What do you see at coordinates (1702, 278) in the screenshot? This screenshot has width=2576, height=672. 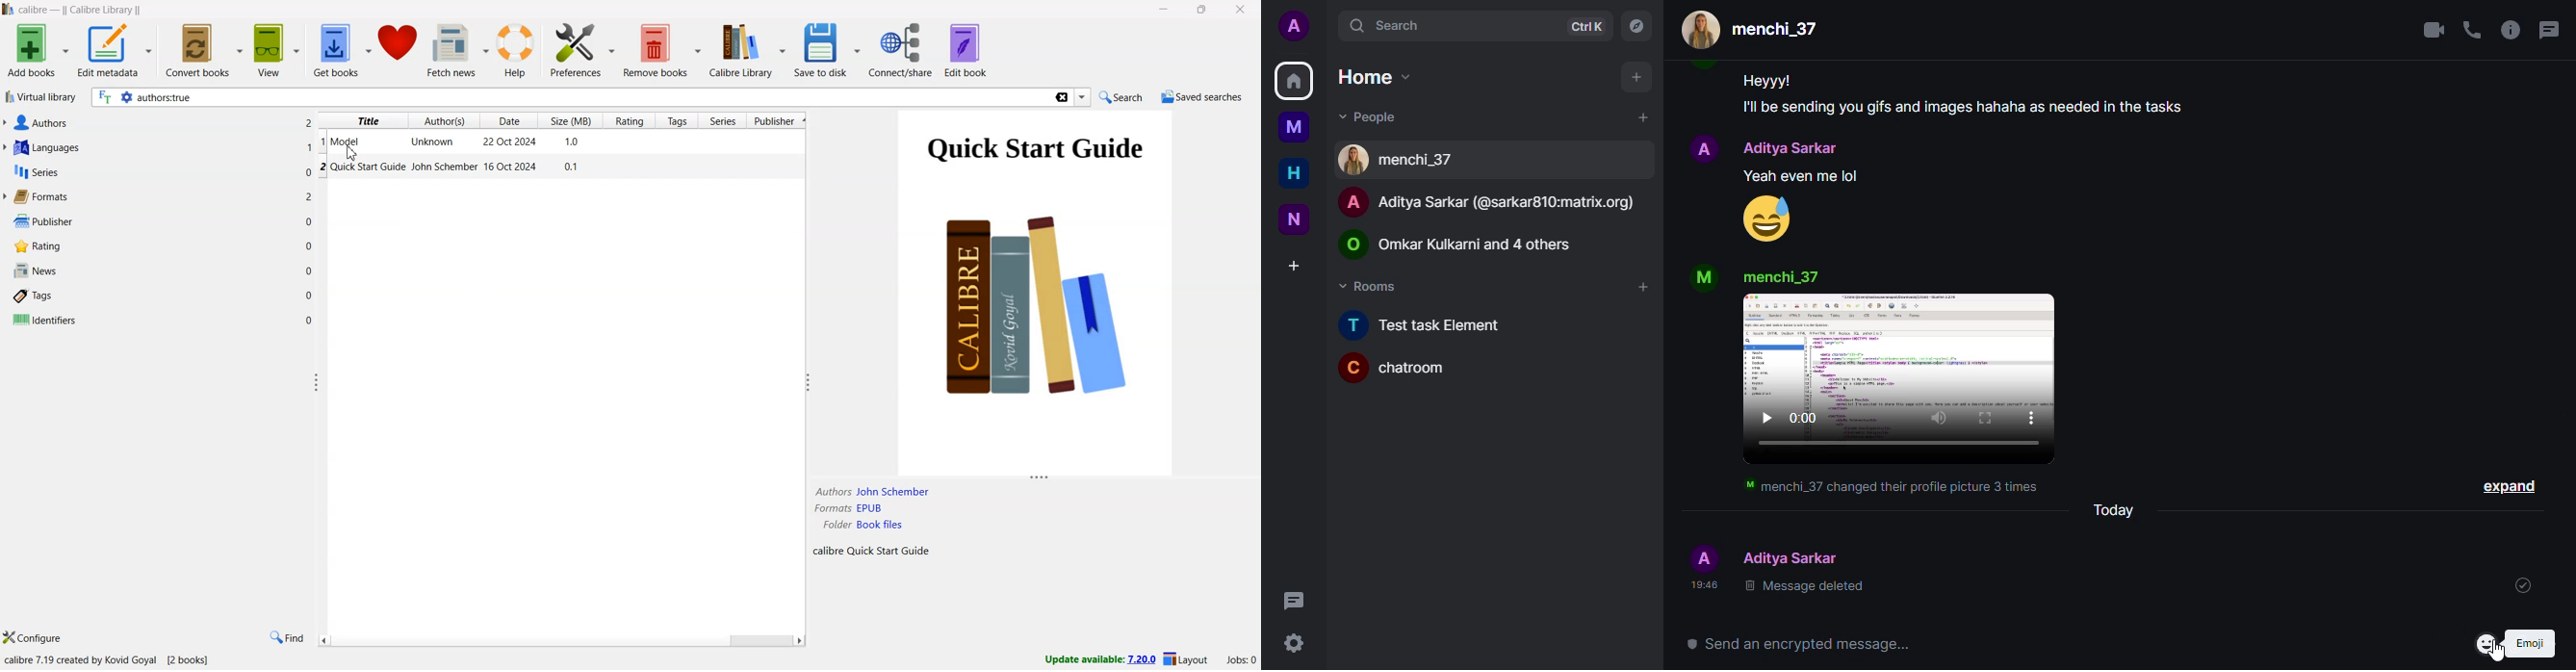 I see `profile` at bounding box center [1702, 278].